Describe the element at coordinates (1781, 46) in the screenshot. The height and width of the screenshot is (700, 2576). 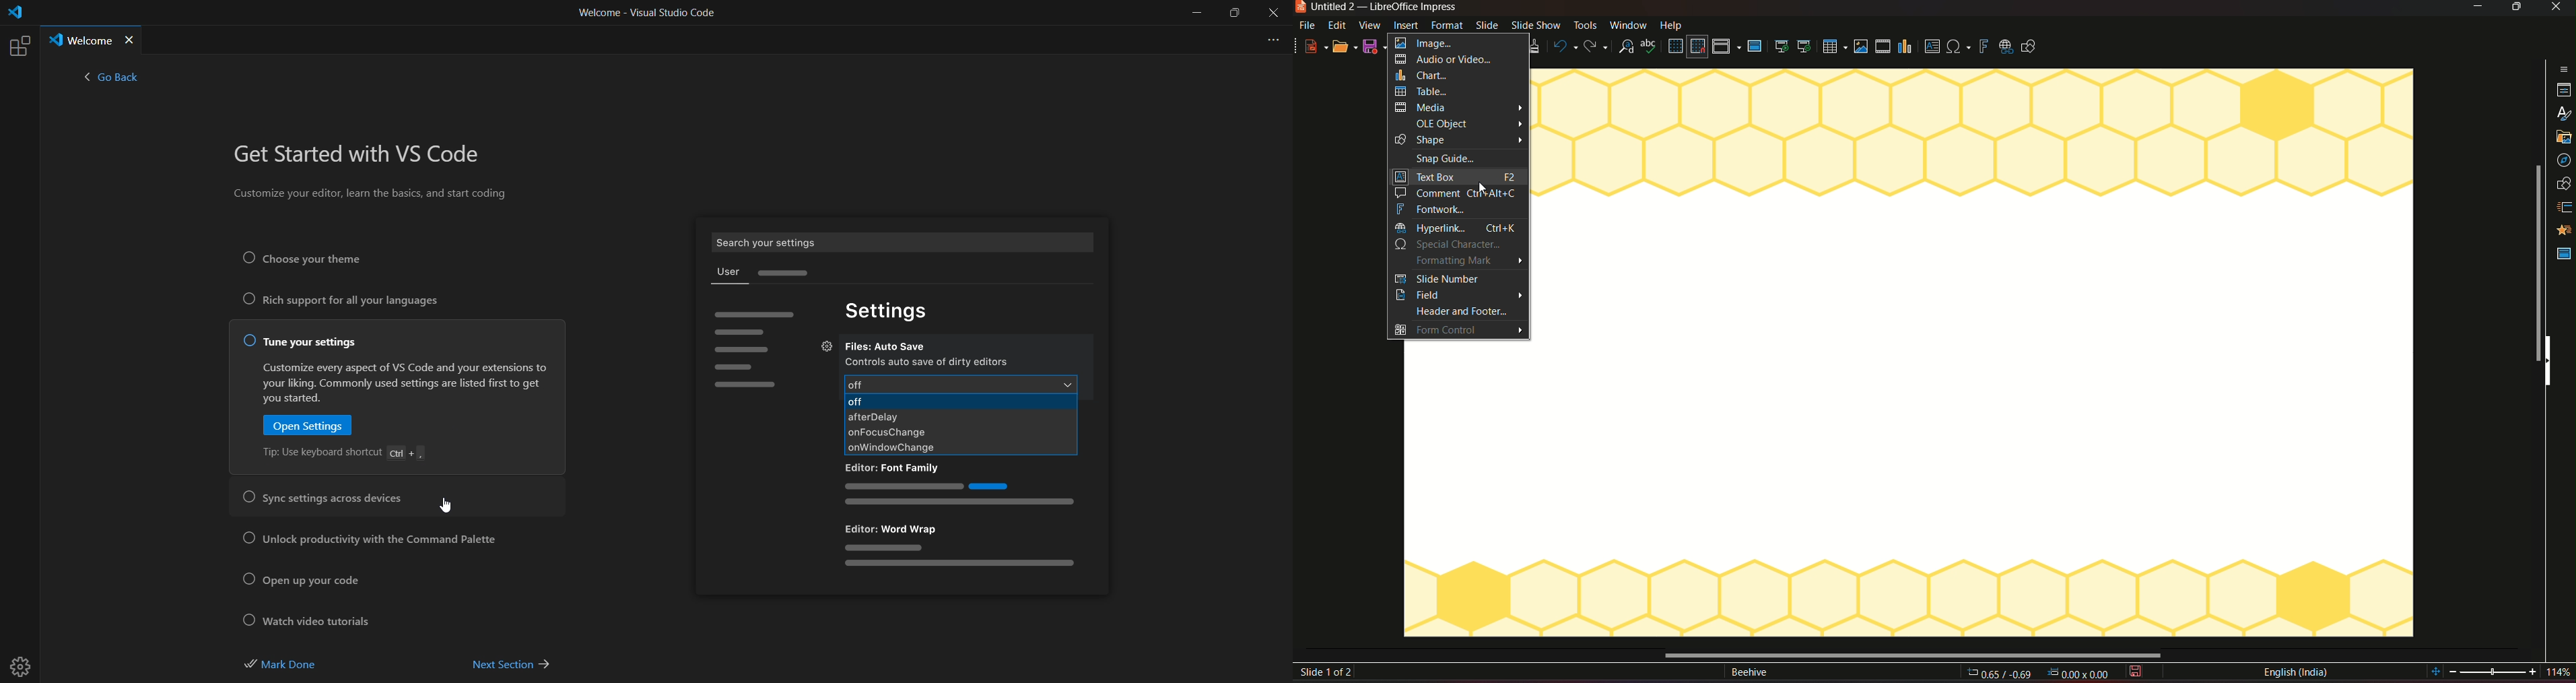
I see `start from first slide` at that location.